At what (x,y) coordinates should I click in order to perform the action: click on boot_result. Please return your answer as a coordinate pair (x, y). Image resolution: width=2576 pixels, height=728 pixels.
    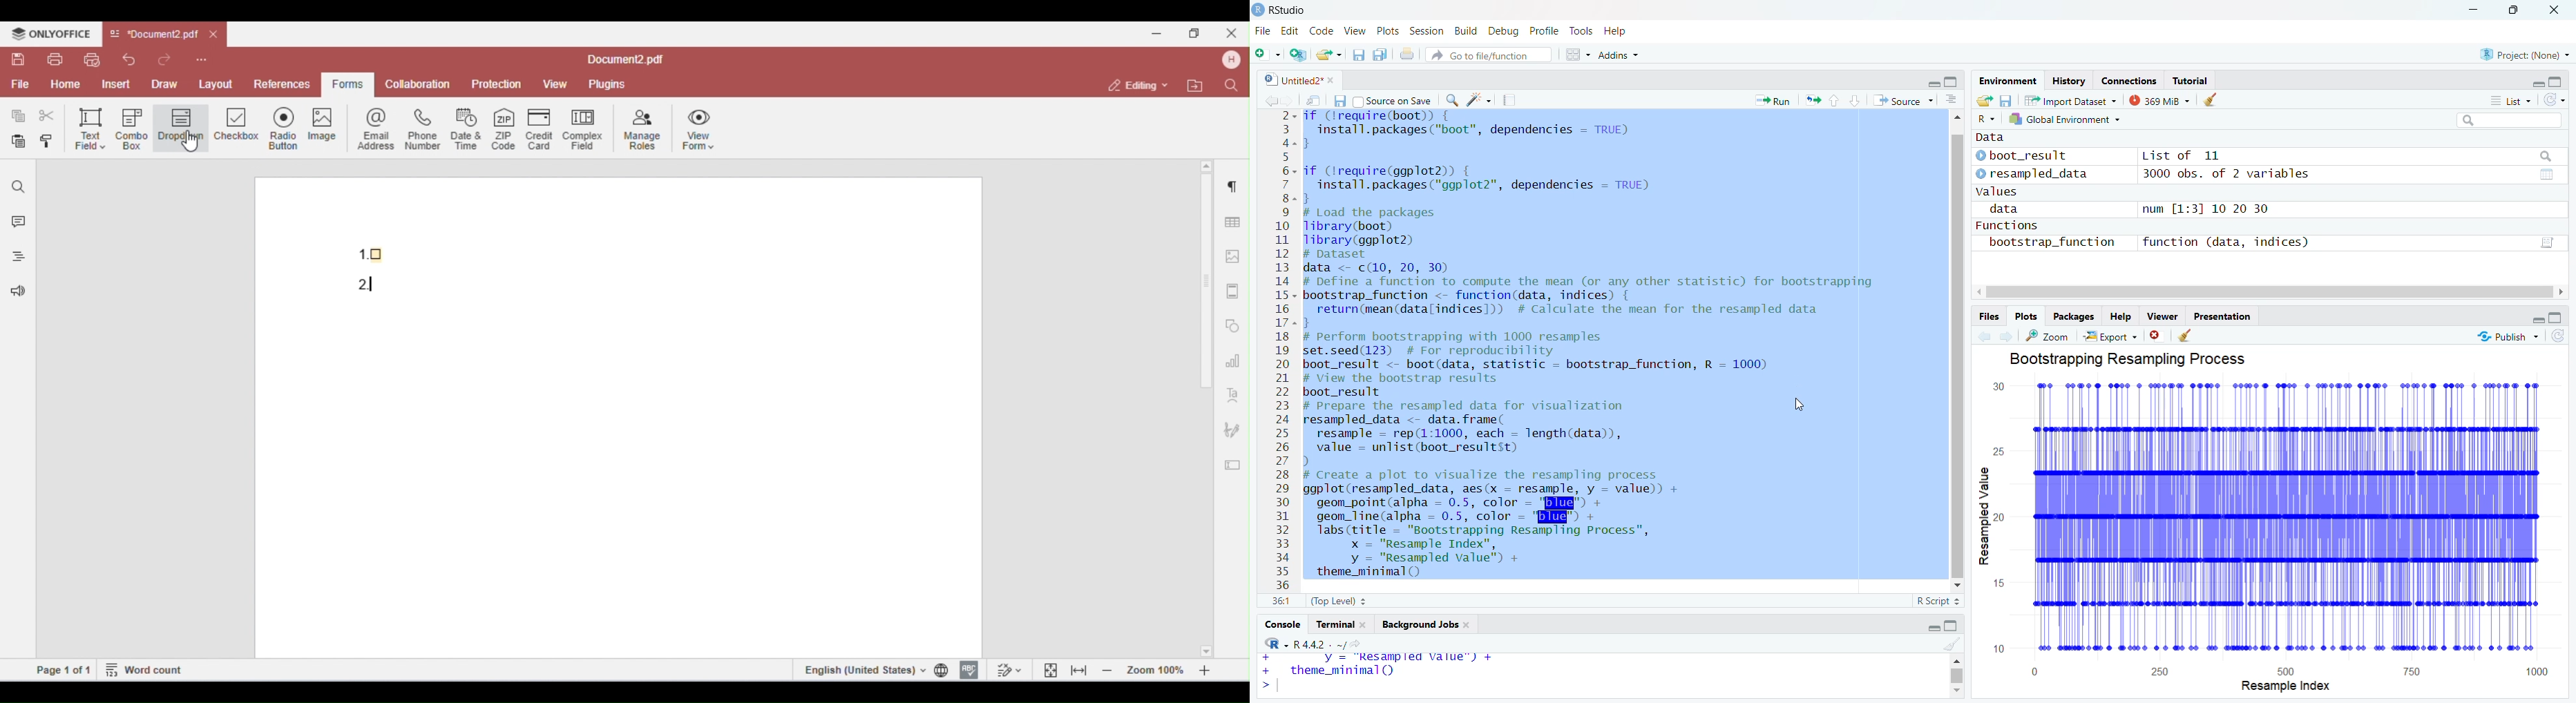
    Looking at the image, I should click on (2048, 155).